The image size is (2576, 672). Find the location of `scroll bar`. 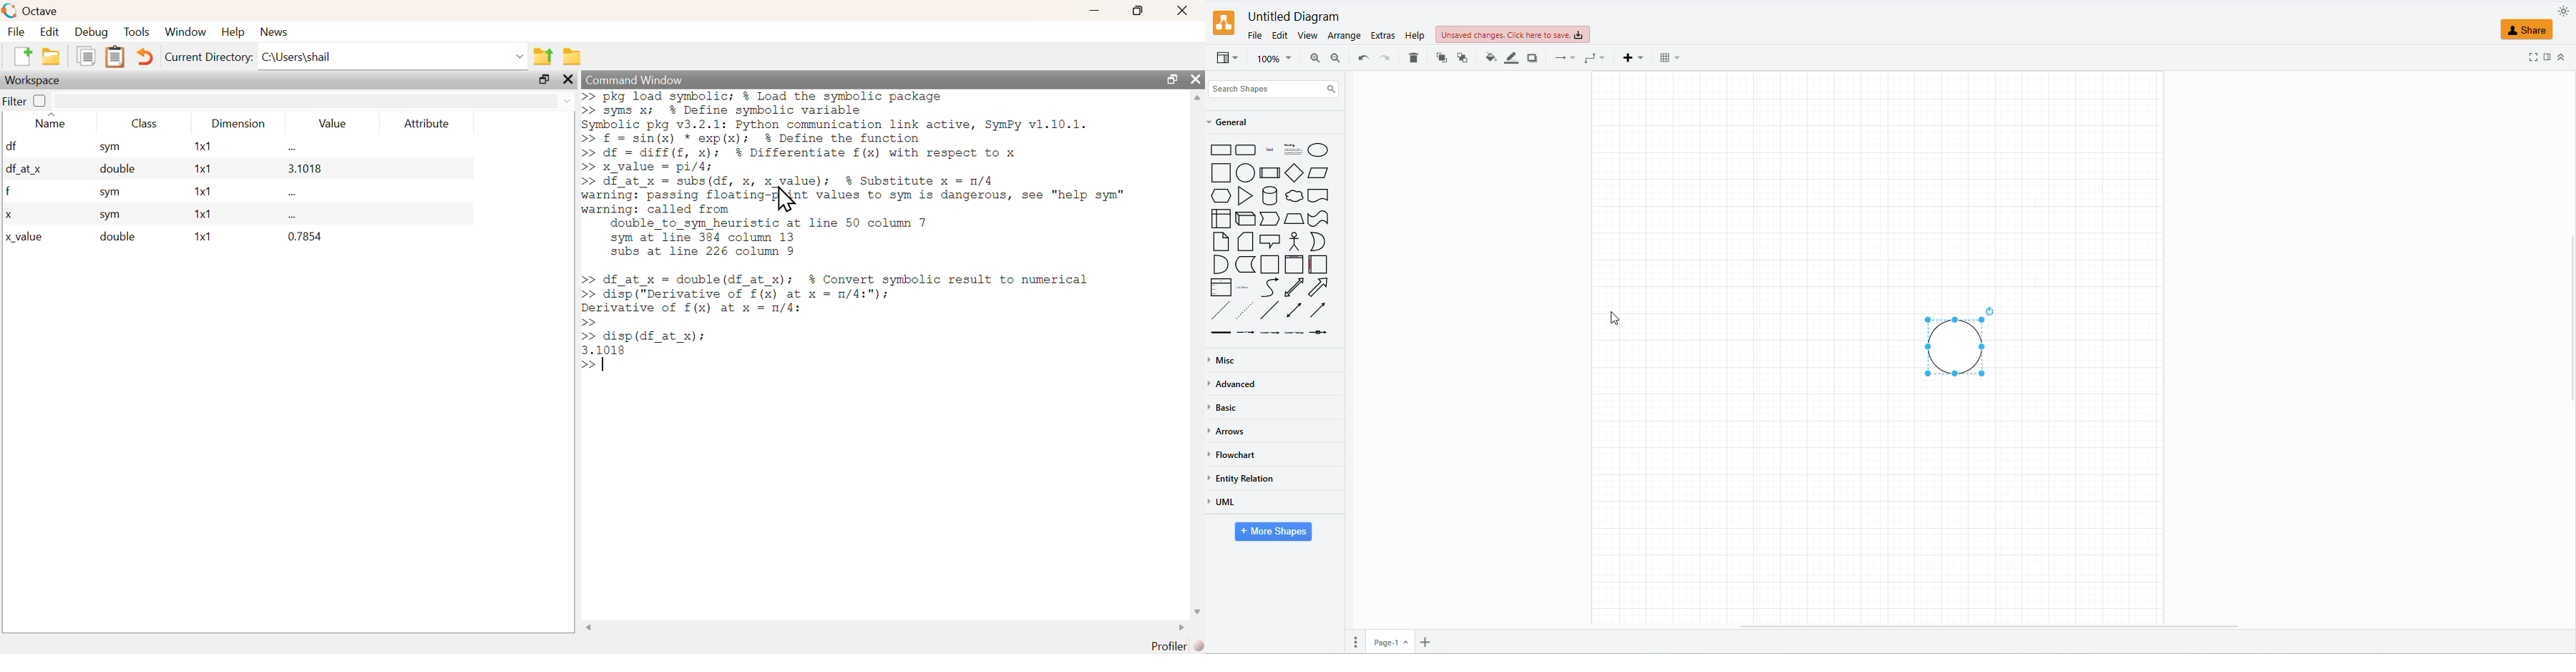

scroll bar is located at coordinates (1994, 626).